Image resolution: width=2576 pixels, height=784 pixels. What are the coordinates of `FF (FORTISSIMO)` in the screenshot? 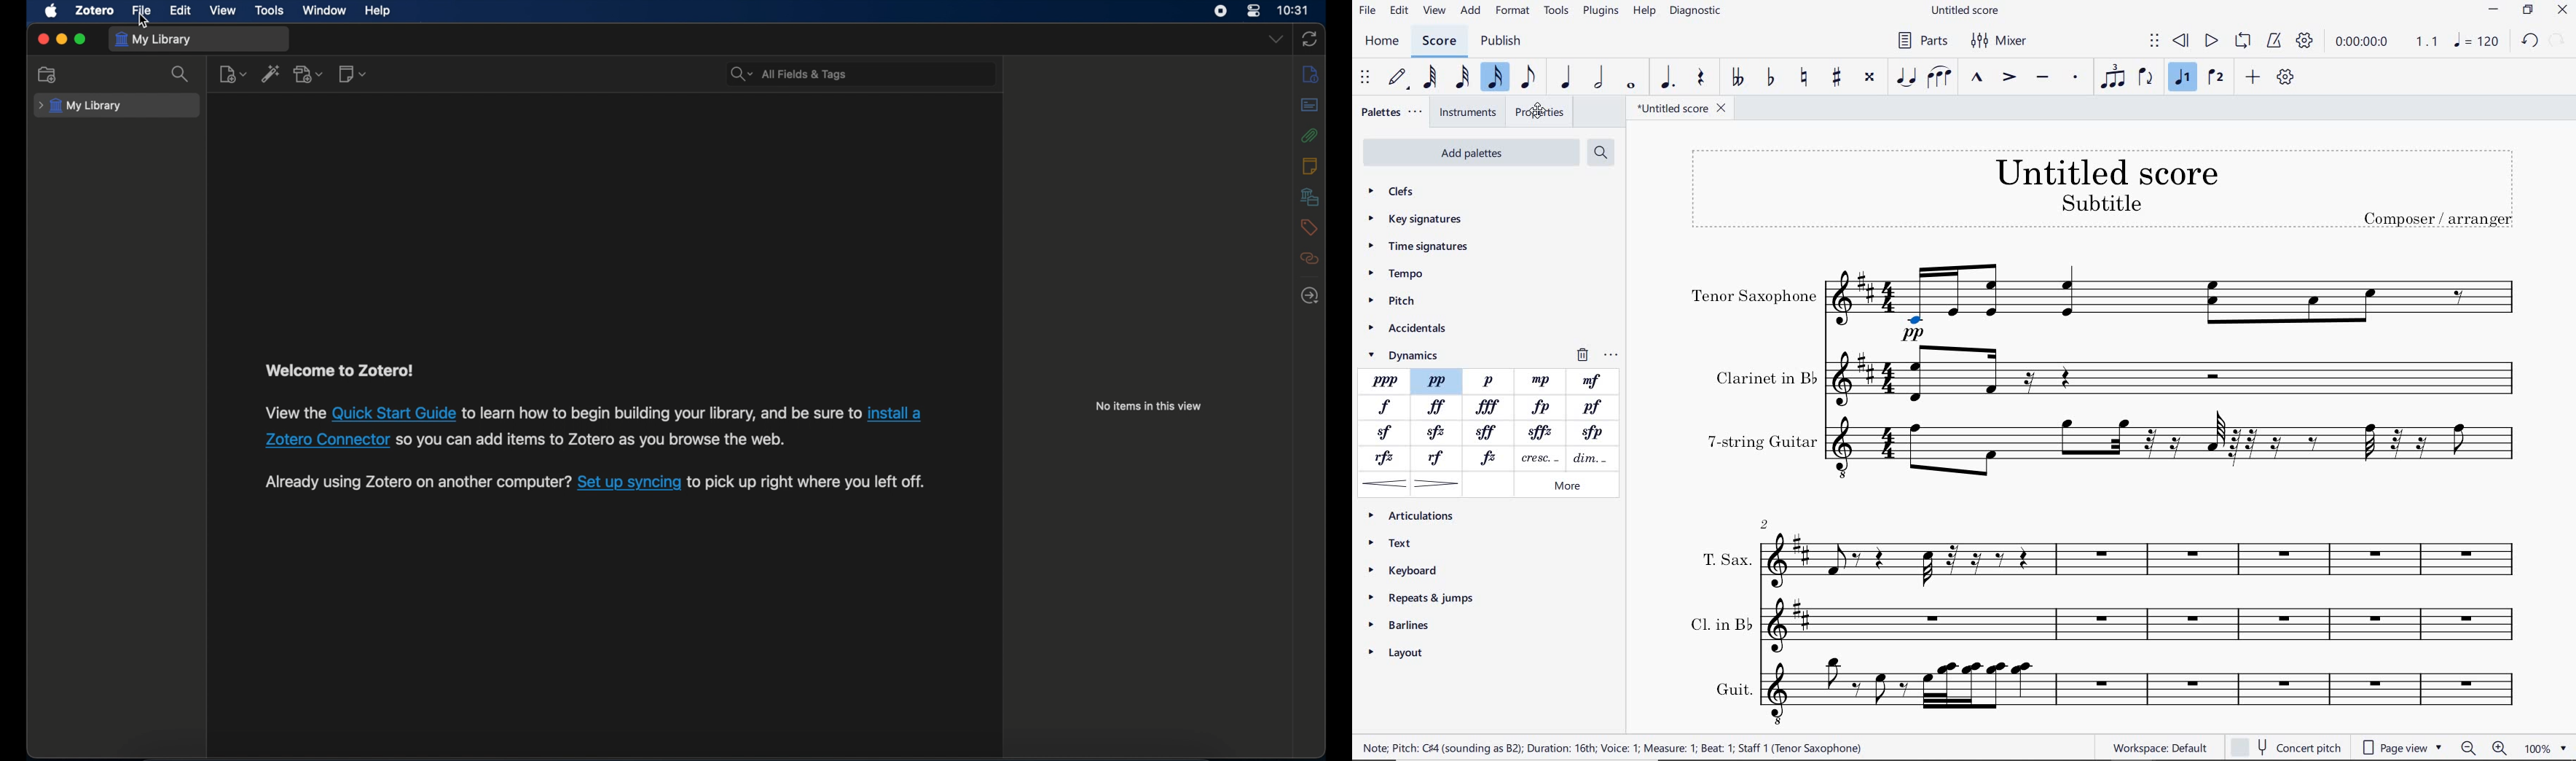 It's located at (1437, 407).